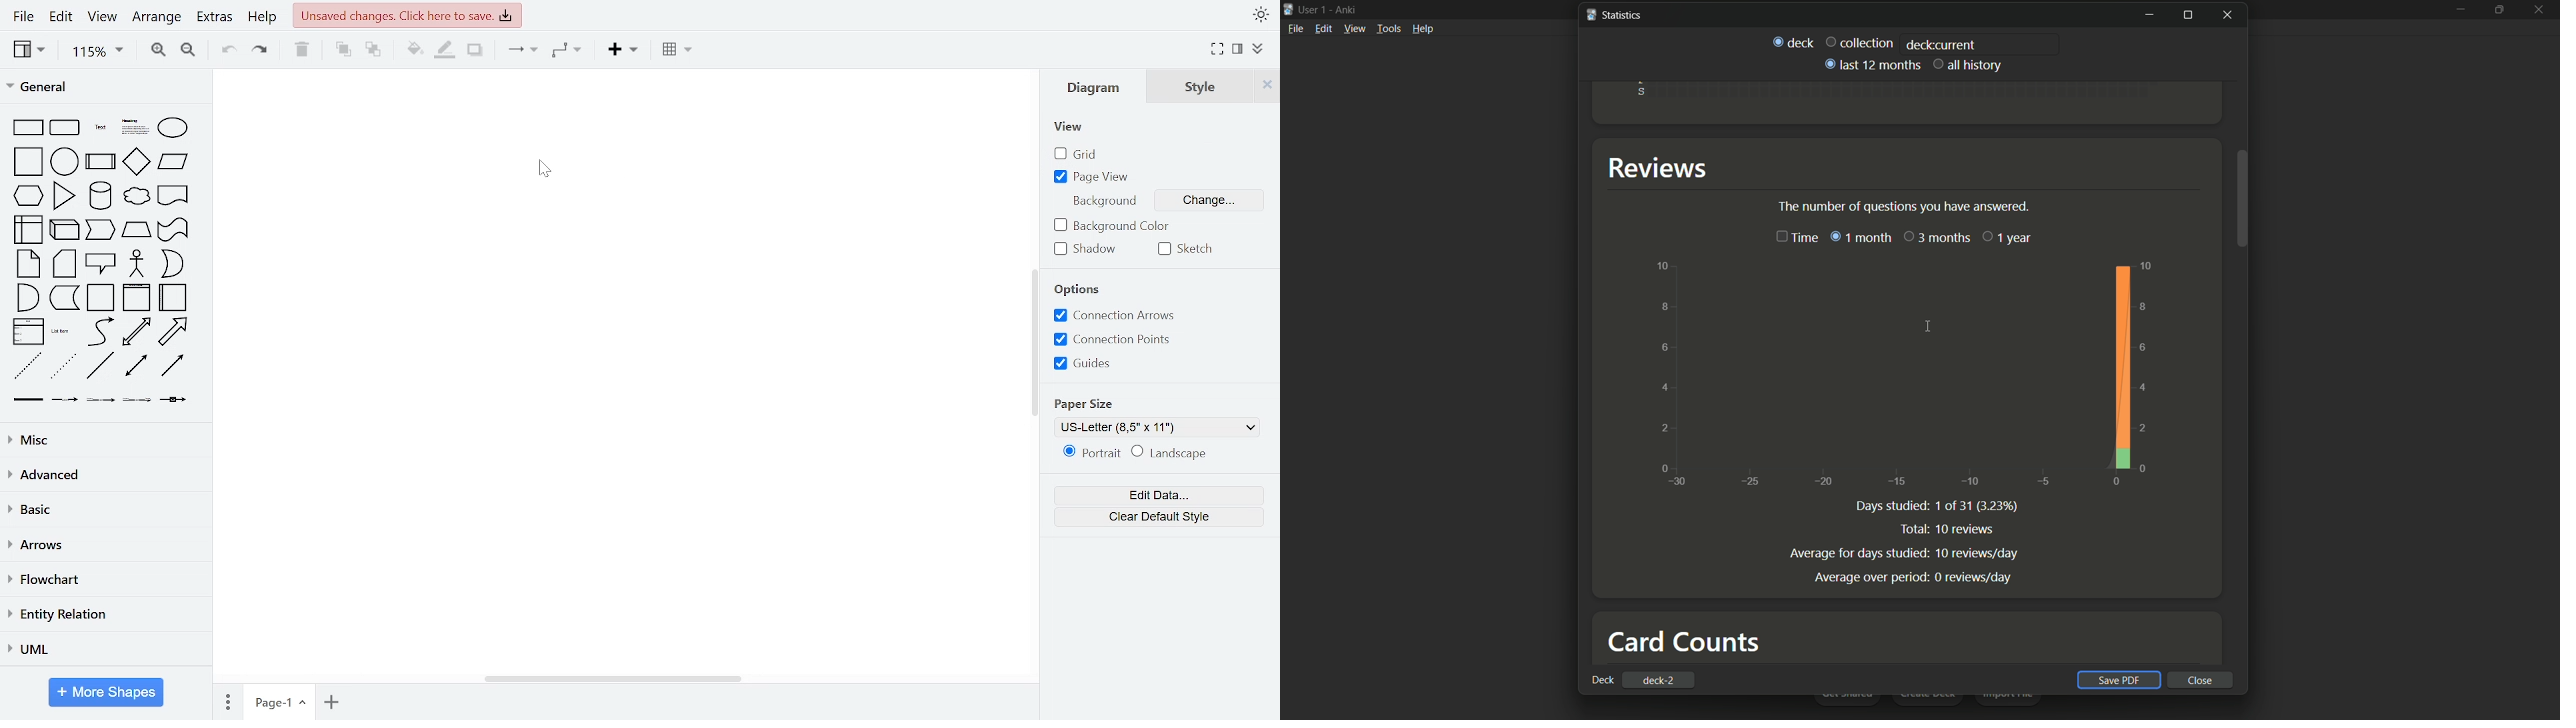  Describe the element at coordinates (1795, 239) in the screenshot. I see `time` at that location.